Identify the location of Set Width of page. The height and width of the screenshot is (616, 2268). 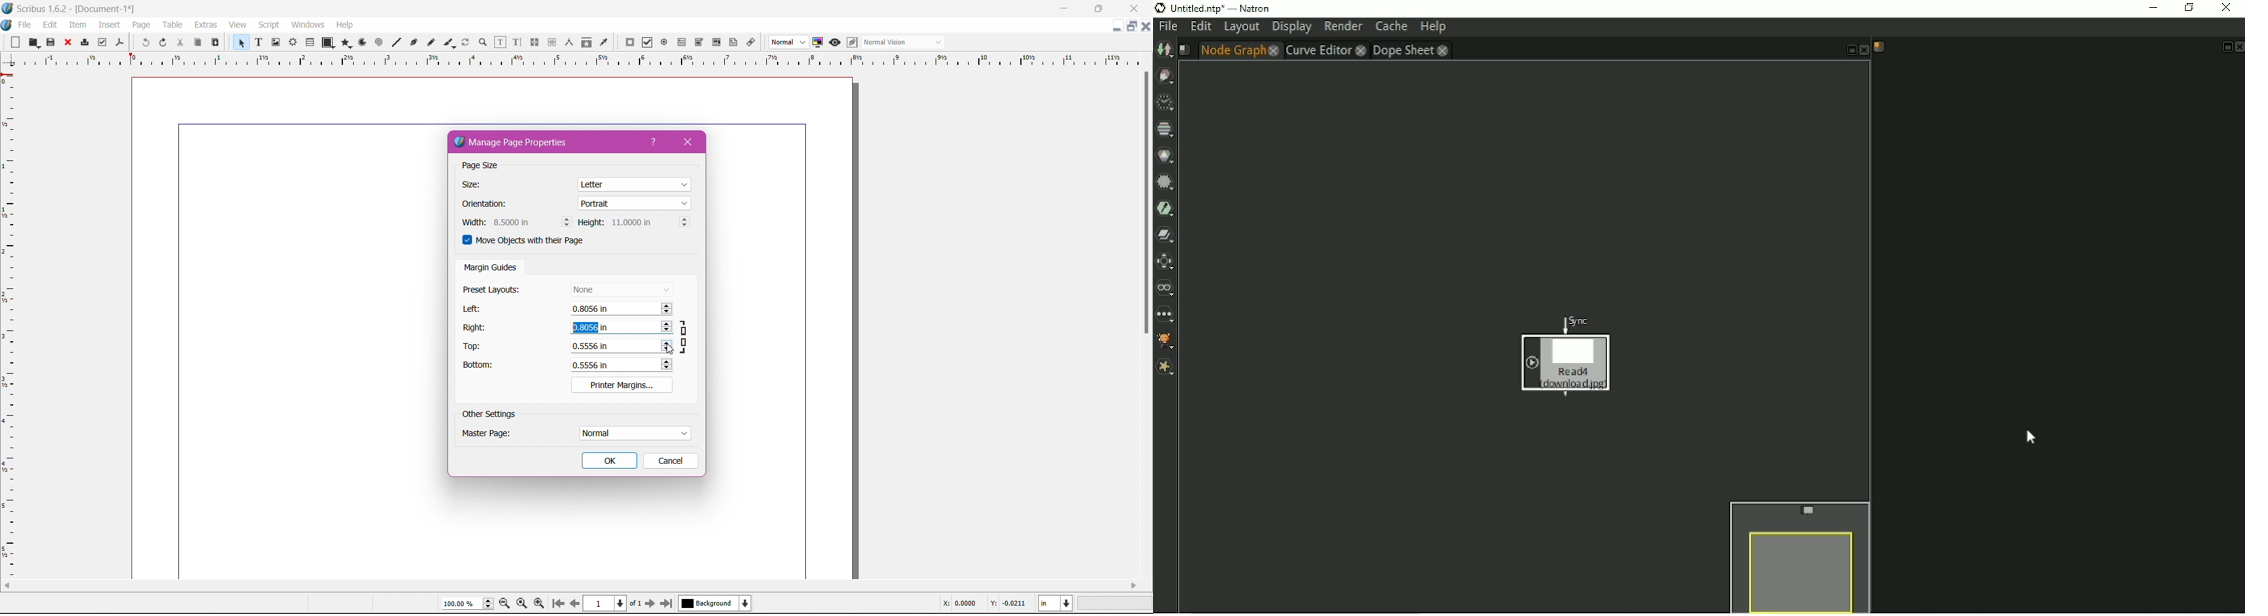
(532, 222).